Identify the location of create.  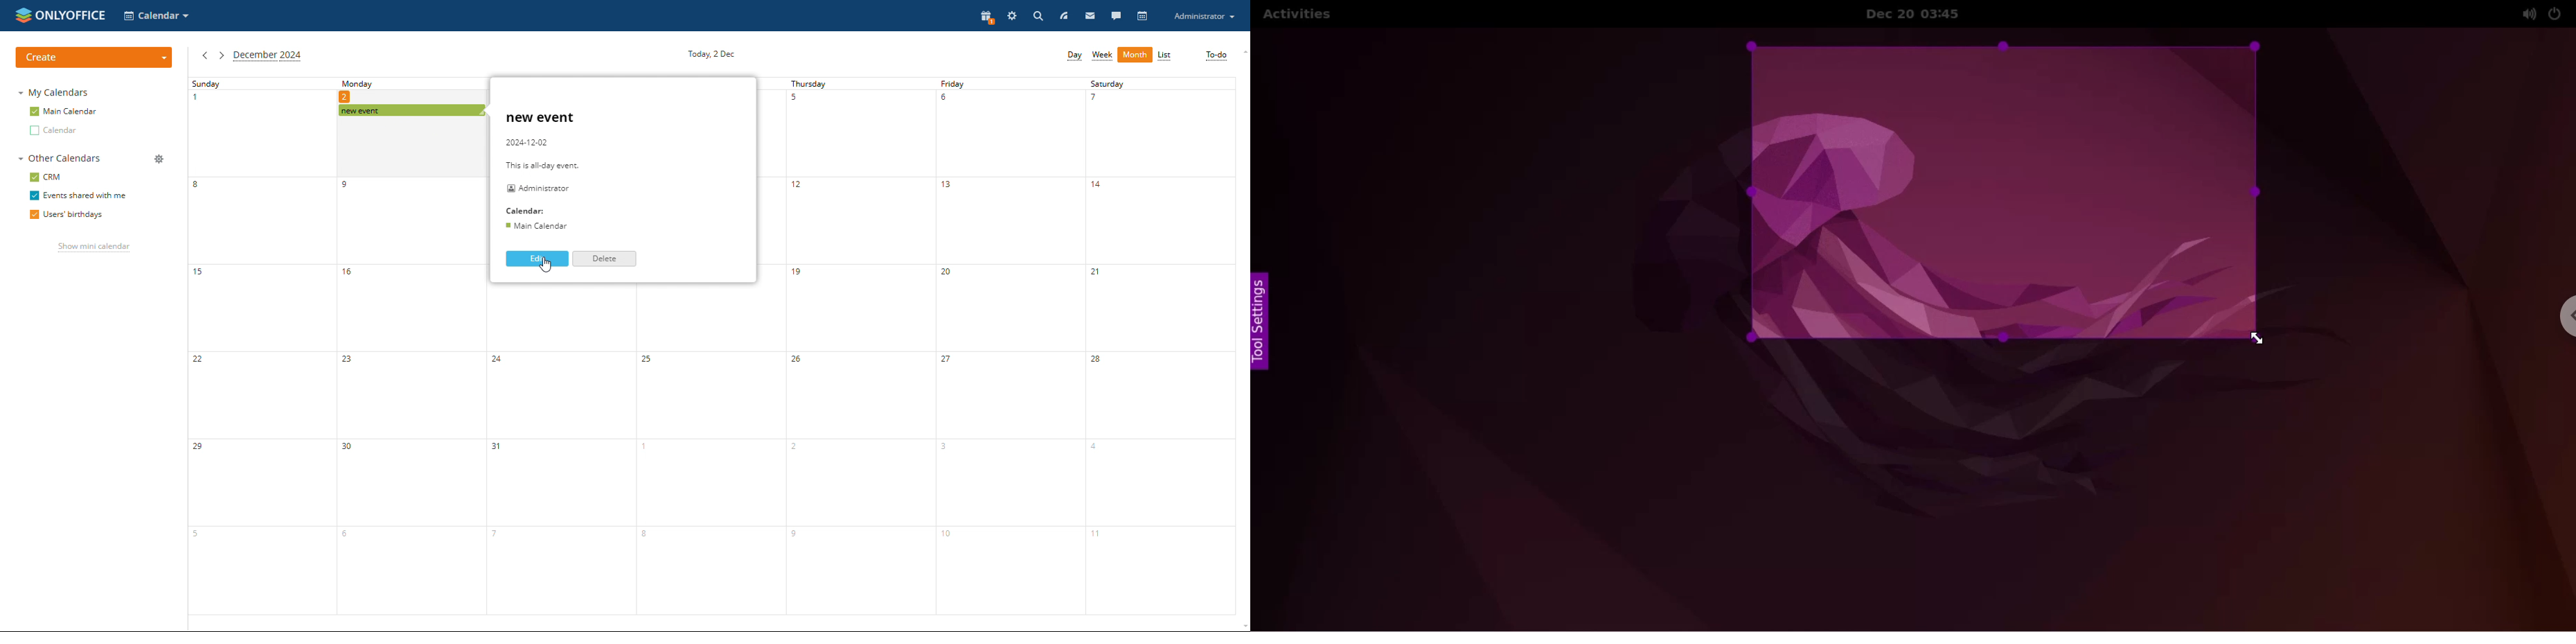
(93, 58).